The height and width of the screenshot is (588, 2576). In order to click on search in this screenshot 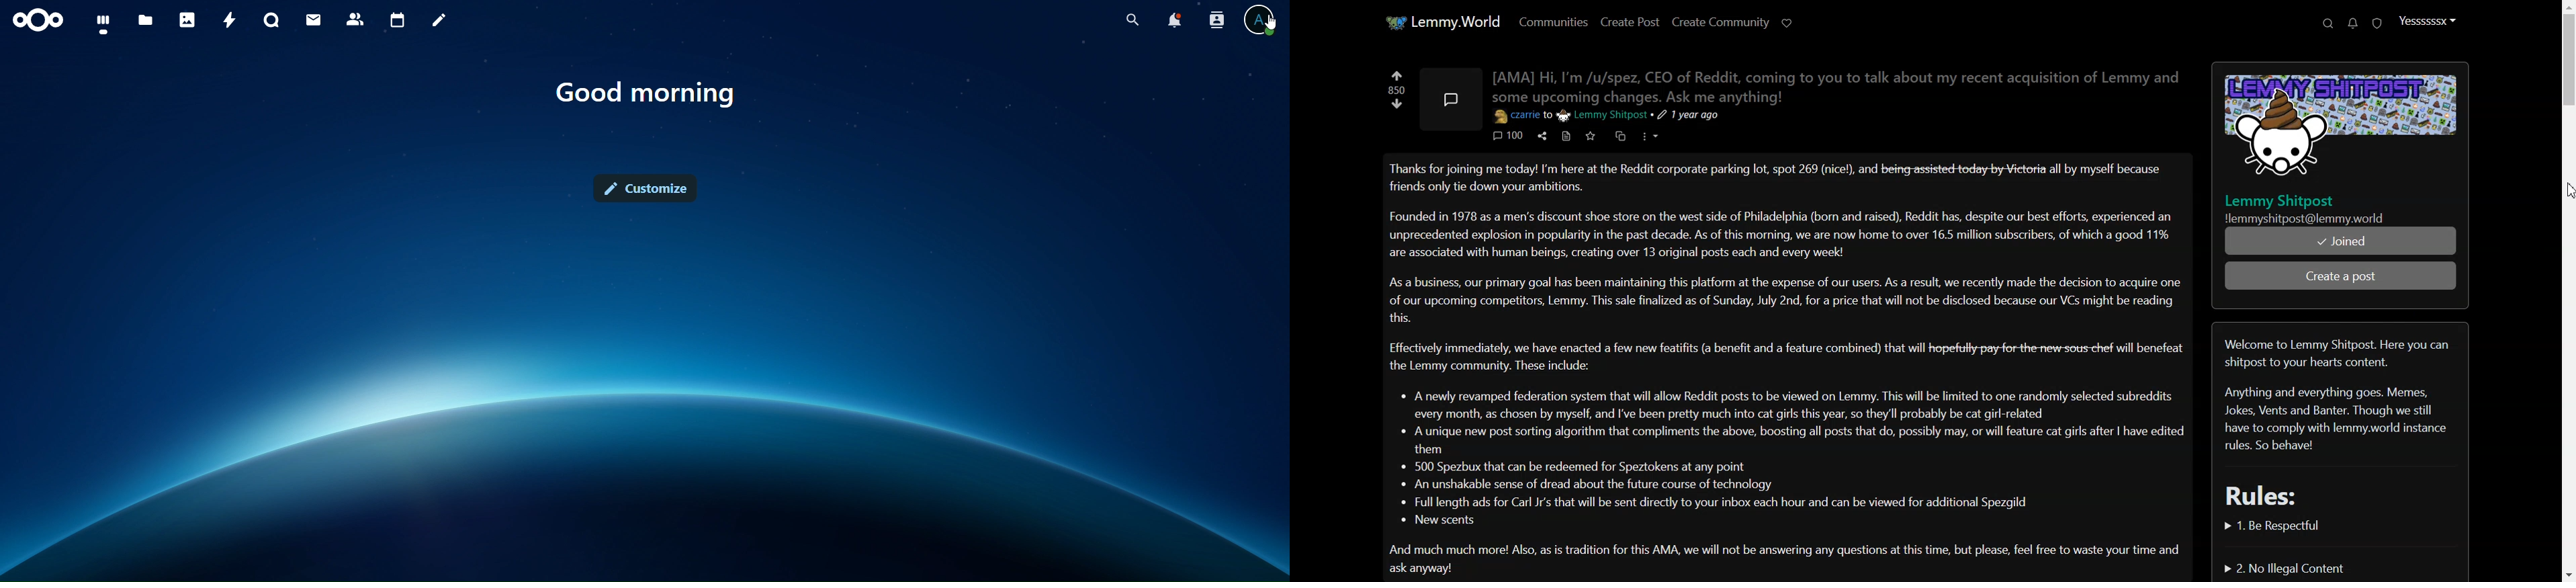, I will do `click(1132, 19)`.